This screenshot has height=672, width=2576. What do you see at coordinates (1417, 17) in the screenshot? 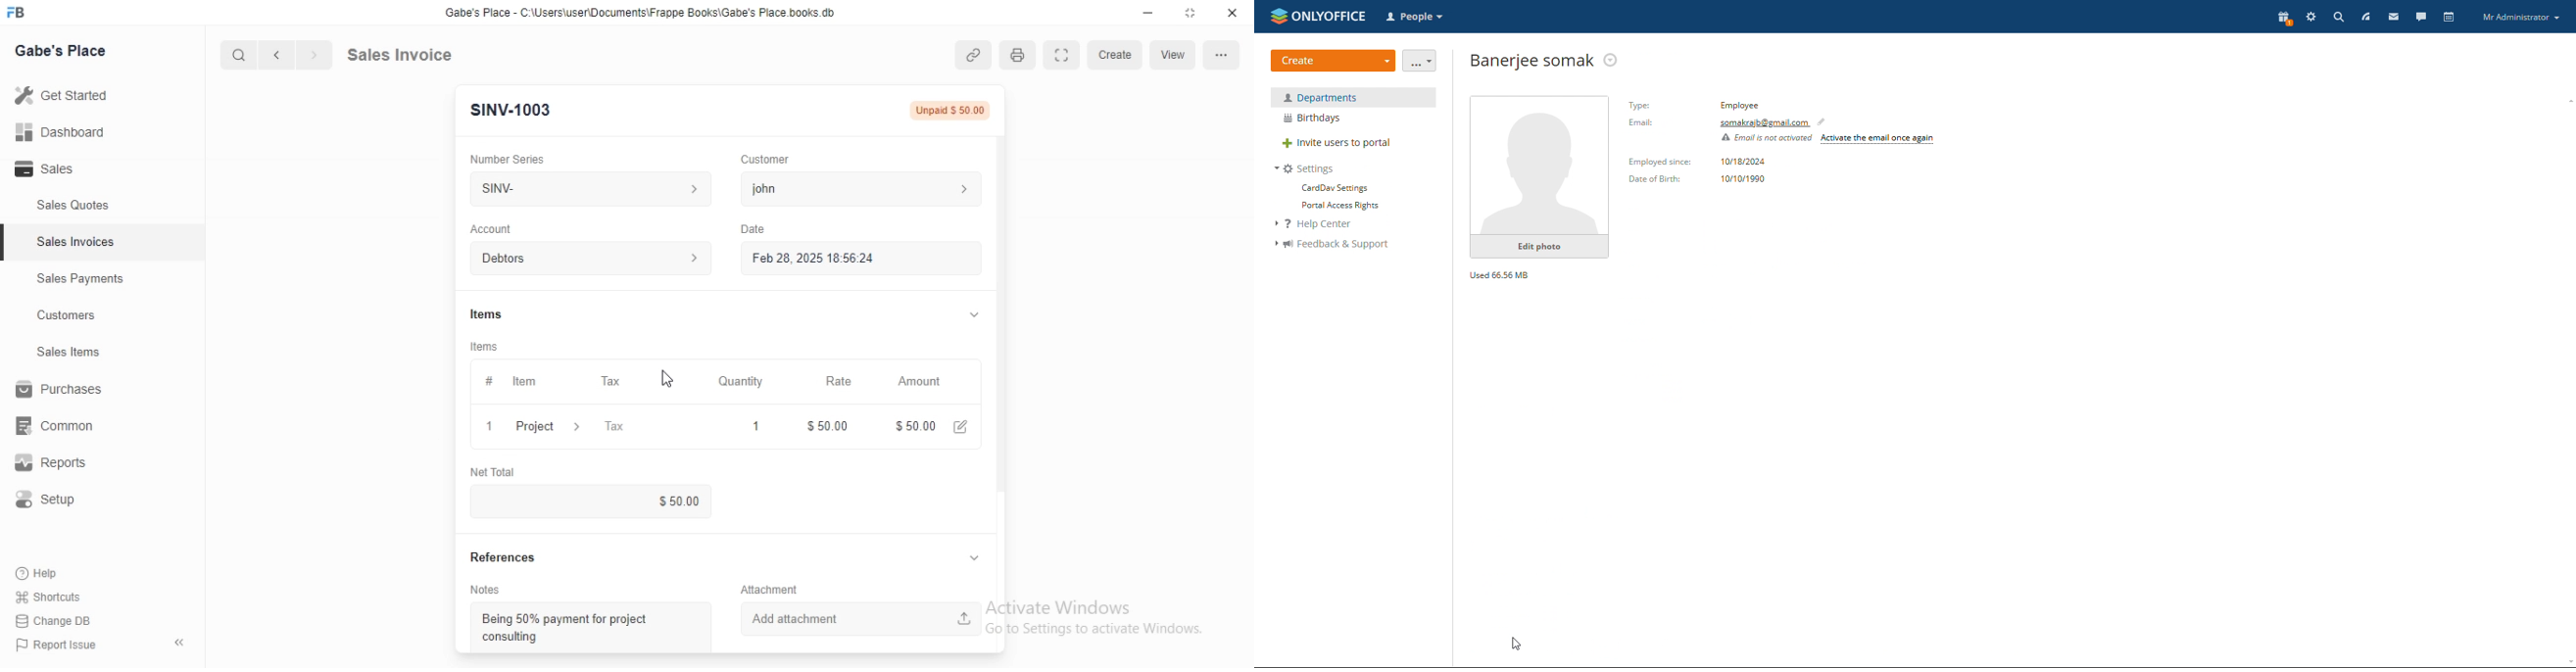
I see `select application` at bounding box center [1417, 17].